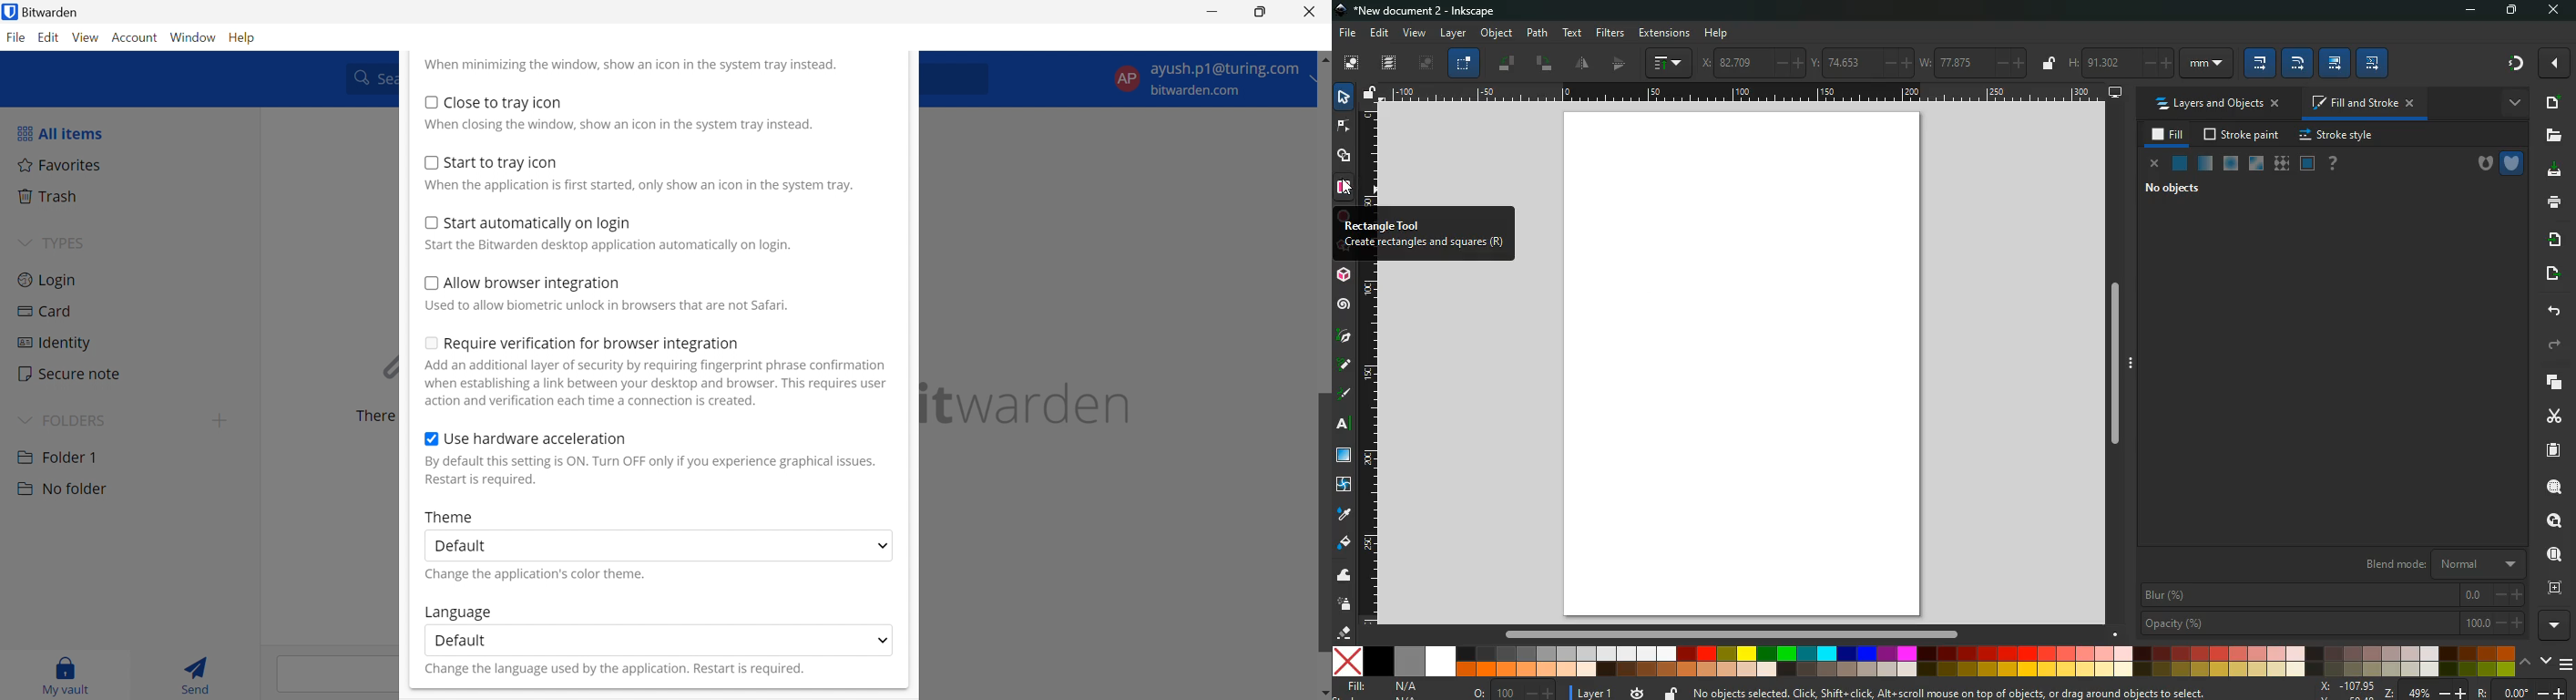 The width and height of the screenshot is (2576, 700). Describe the element at coordinates (2242, 135) in the screenshot. I see `stroke paint` at that location.